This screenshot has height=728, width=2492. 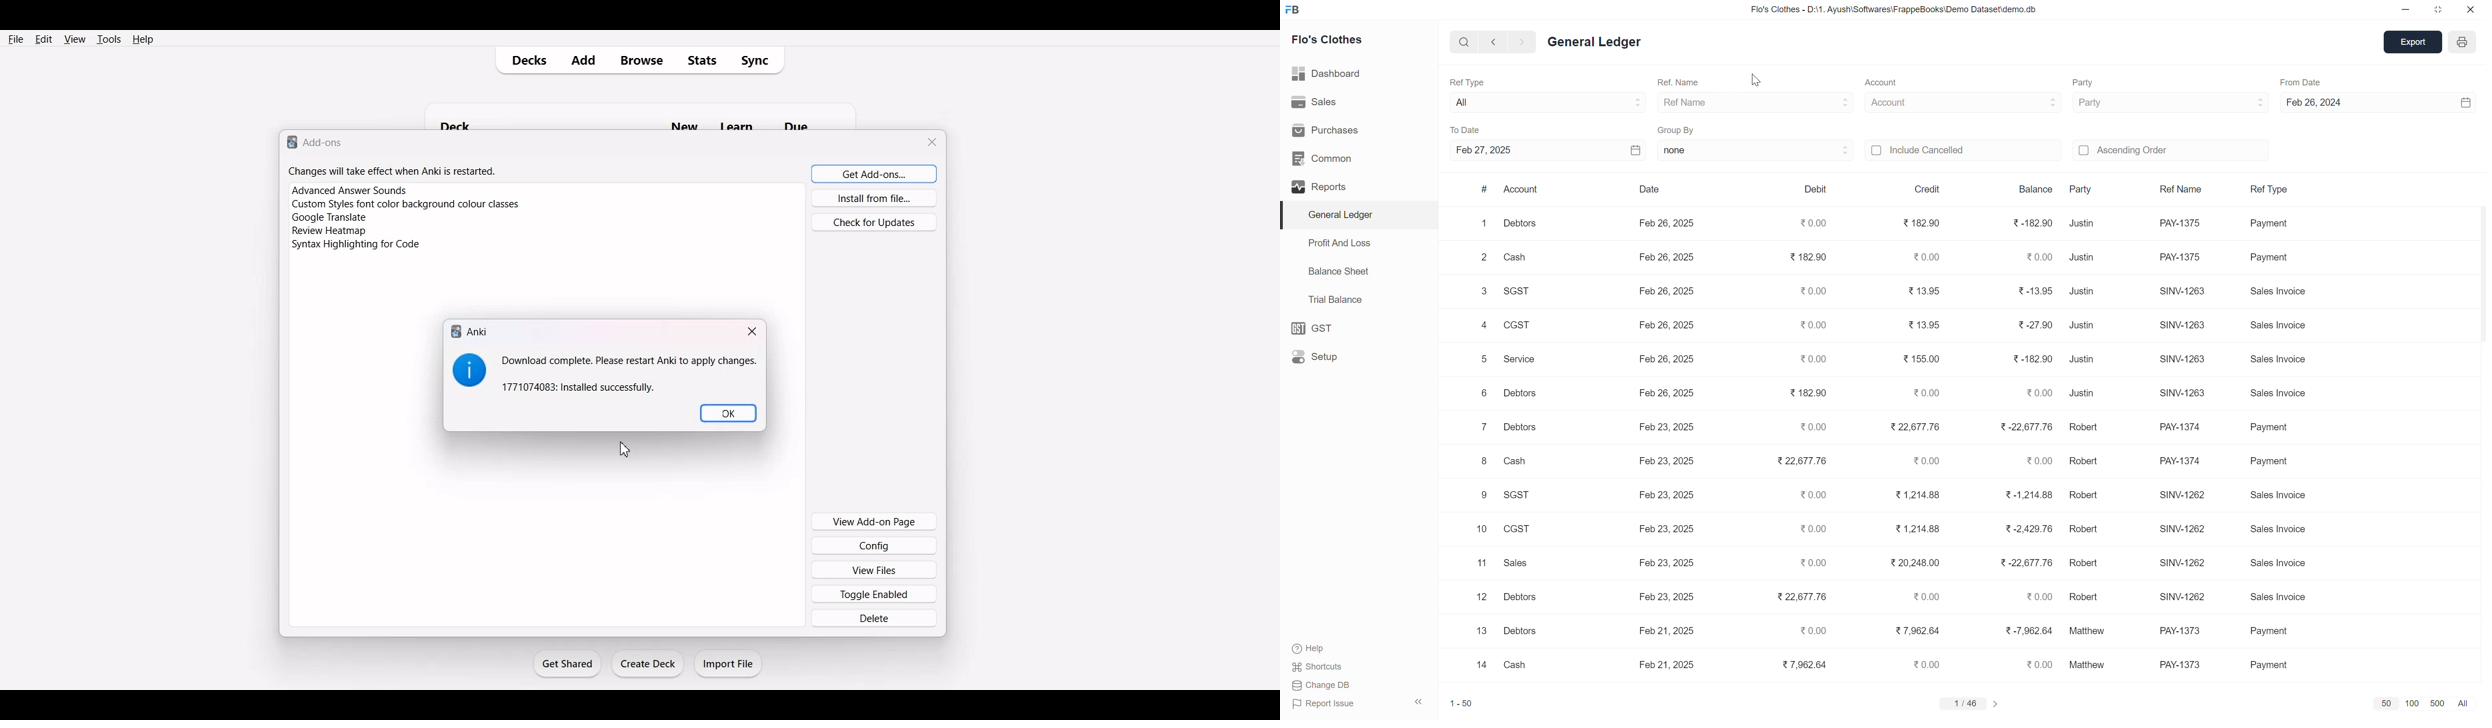 What do you see at coordinates (1527, 189) in the screenshot?
I see `account` at bounding box center [1527, 189].